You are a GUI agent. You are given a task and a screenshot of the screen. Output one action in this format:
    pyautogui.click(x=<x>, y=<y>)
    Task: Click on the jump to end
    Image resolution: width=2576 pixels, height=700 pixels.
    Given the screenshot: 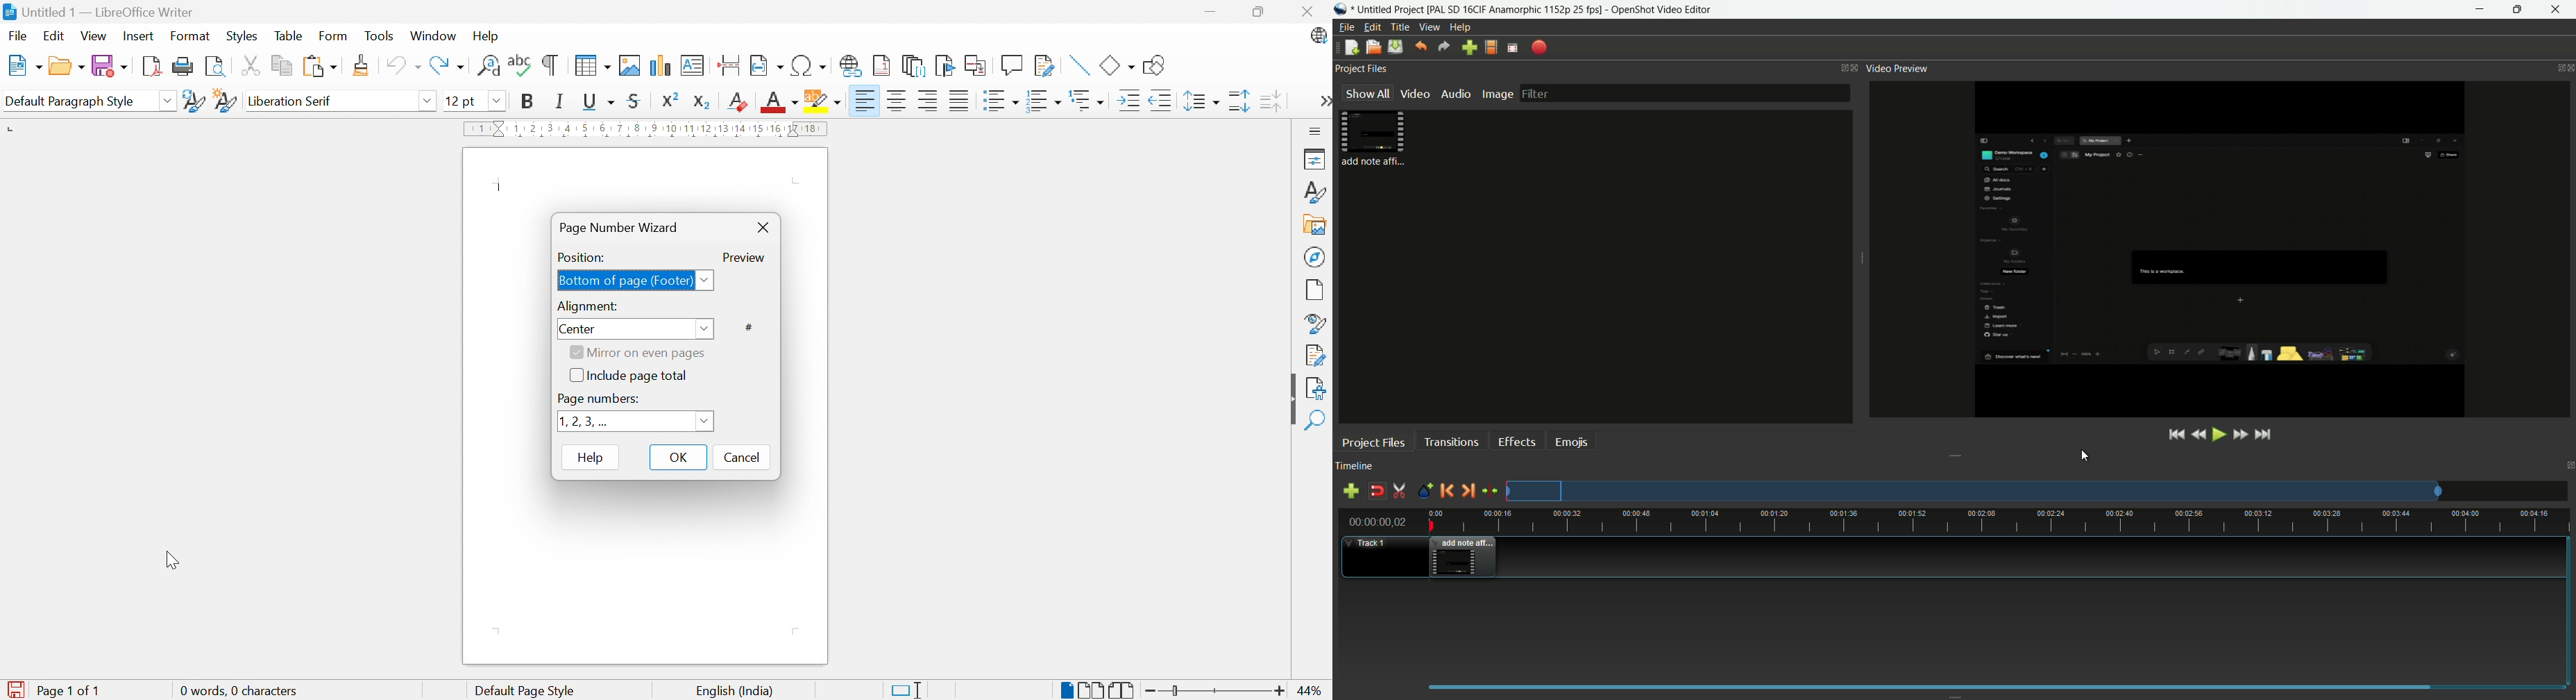 What is the action you would take?
    pyautogui.click(x=2263, y=434)
    